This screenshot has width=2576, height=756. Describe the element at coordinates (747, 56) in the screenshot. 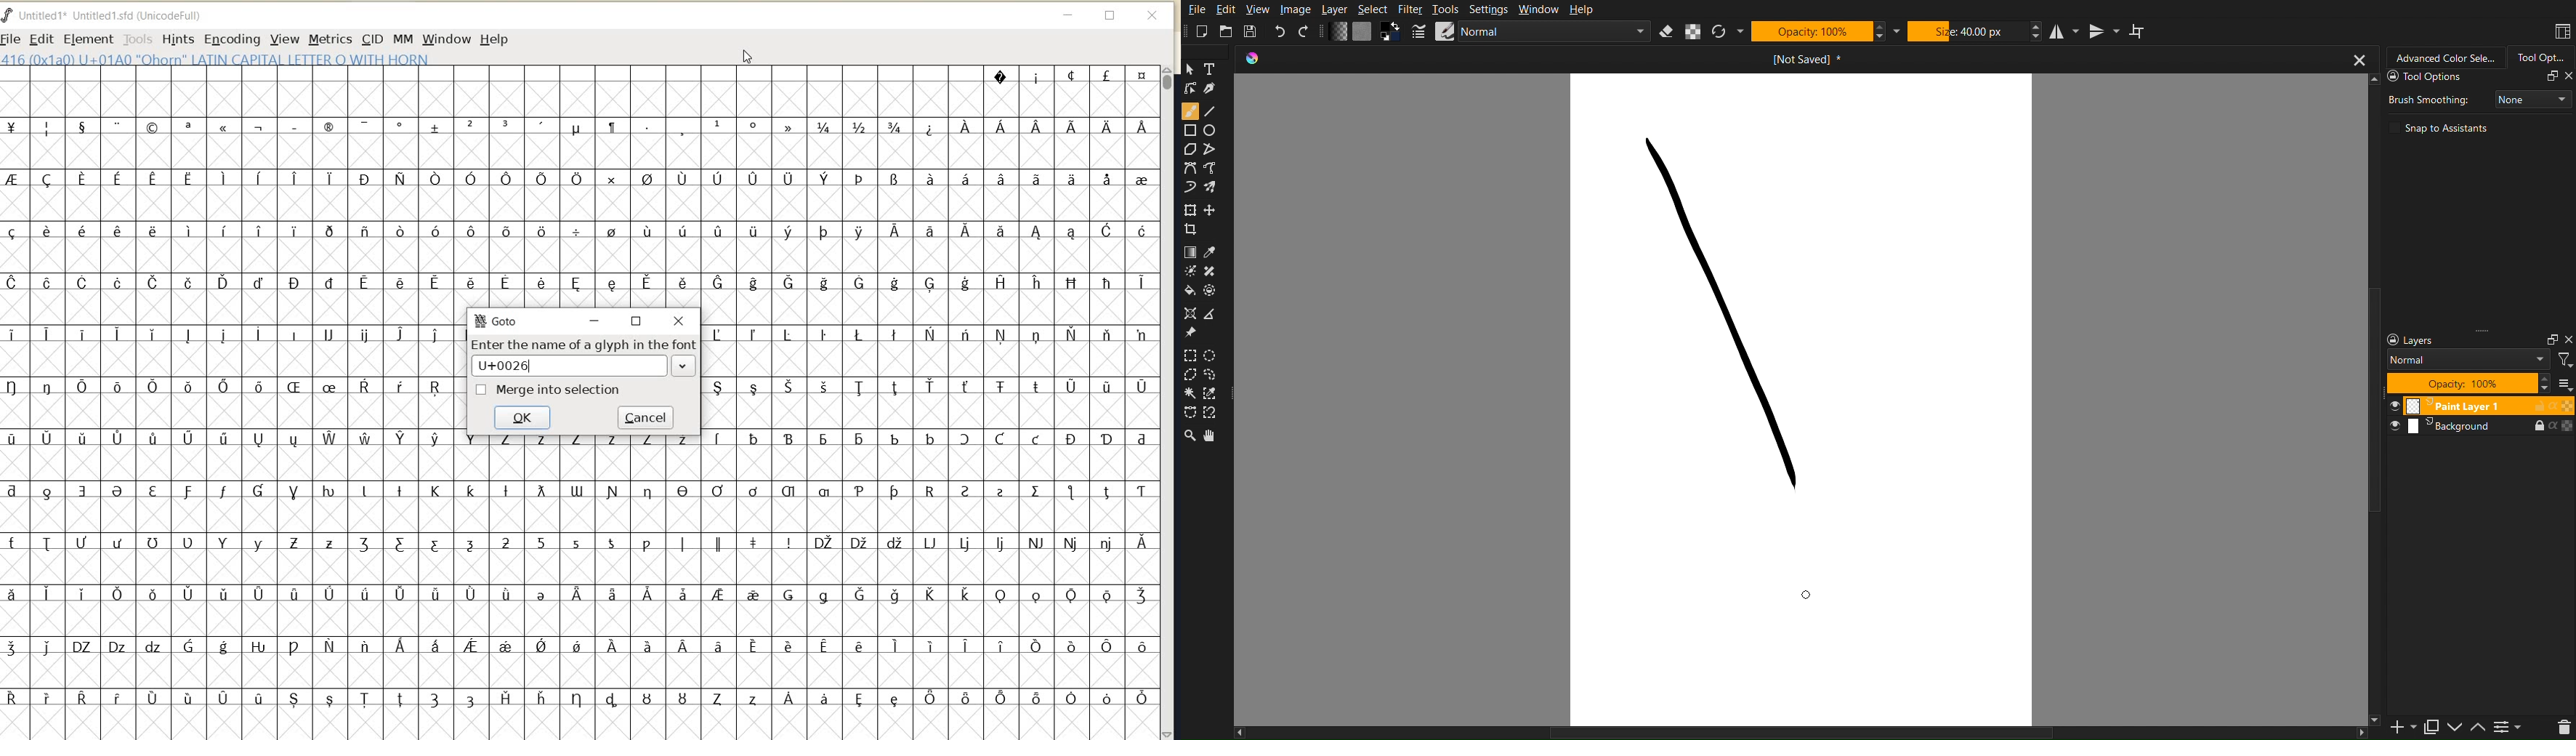

I see `CURSOR` at that location.